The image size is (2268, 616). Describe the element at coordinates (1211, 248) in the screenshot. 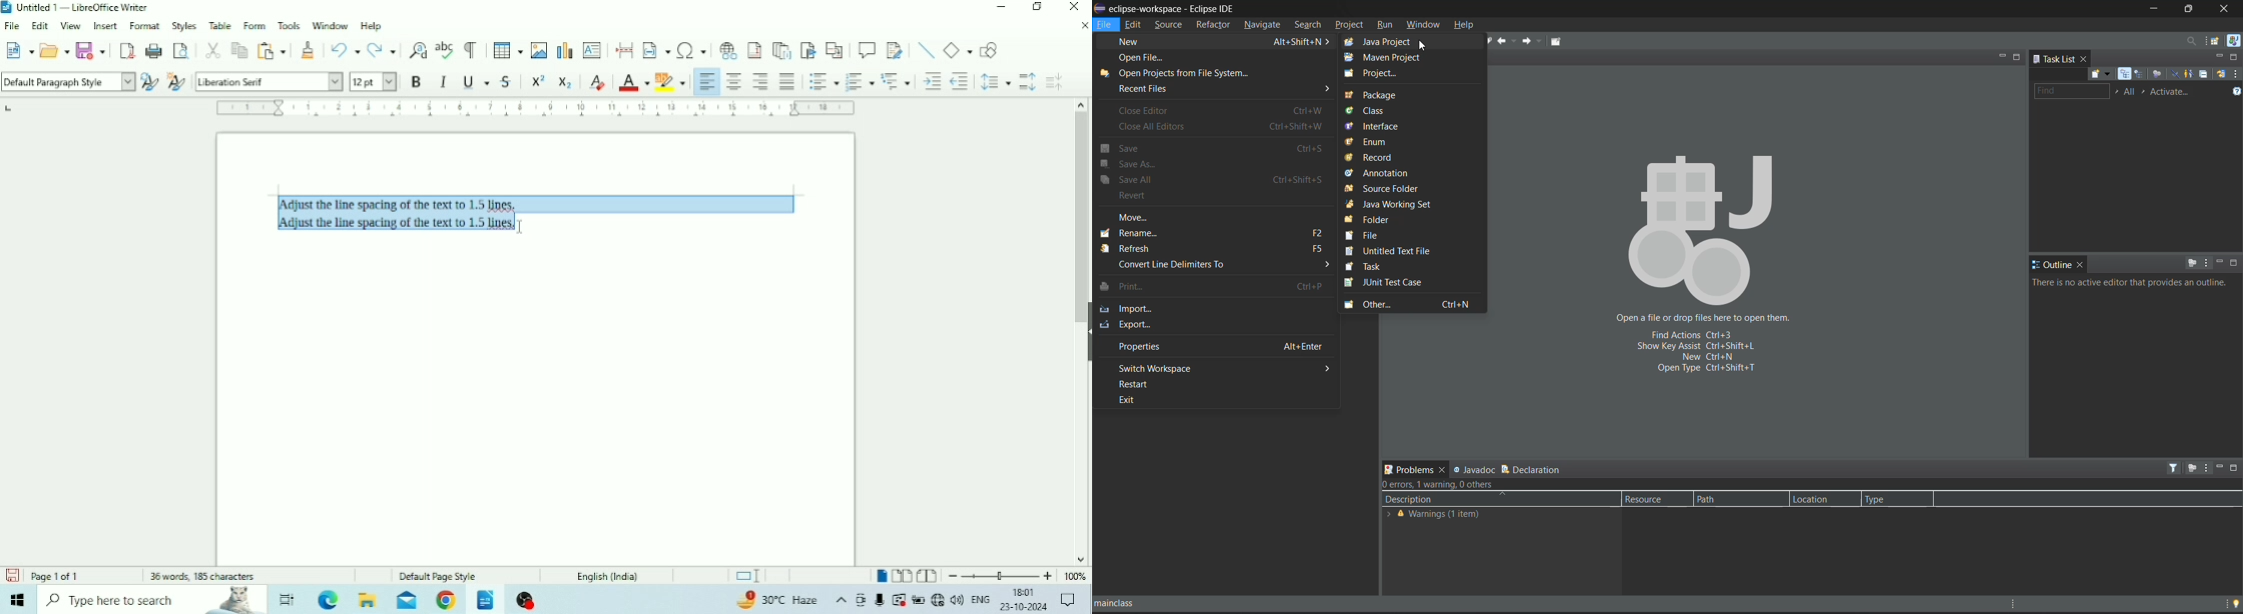

I see `refresh` at that location.